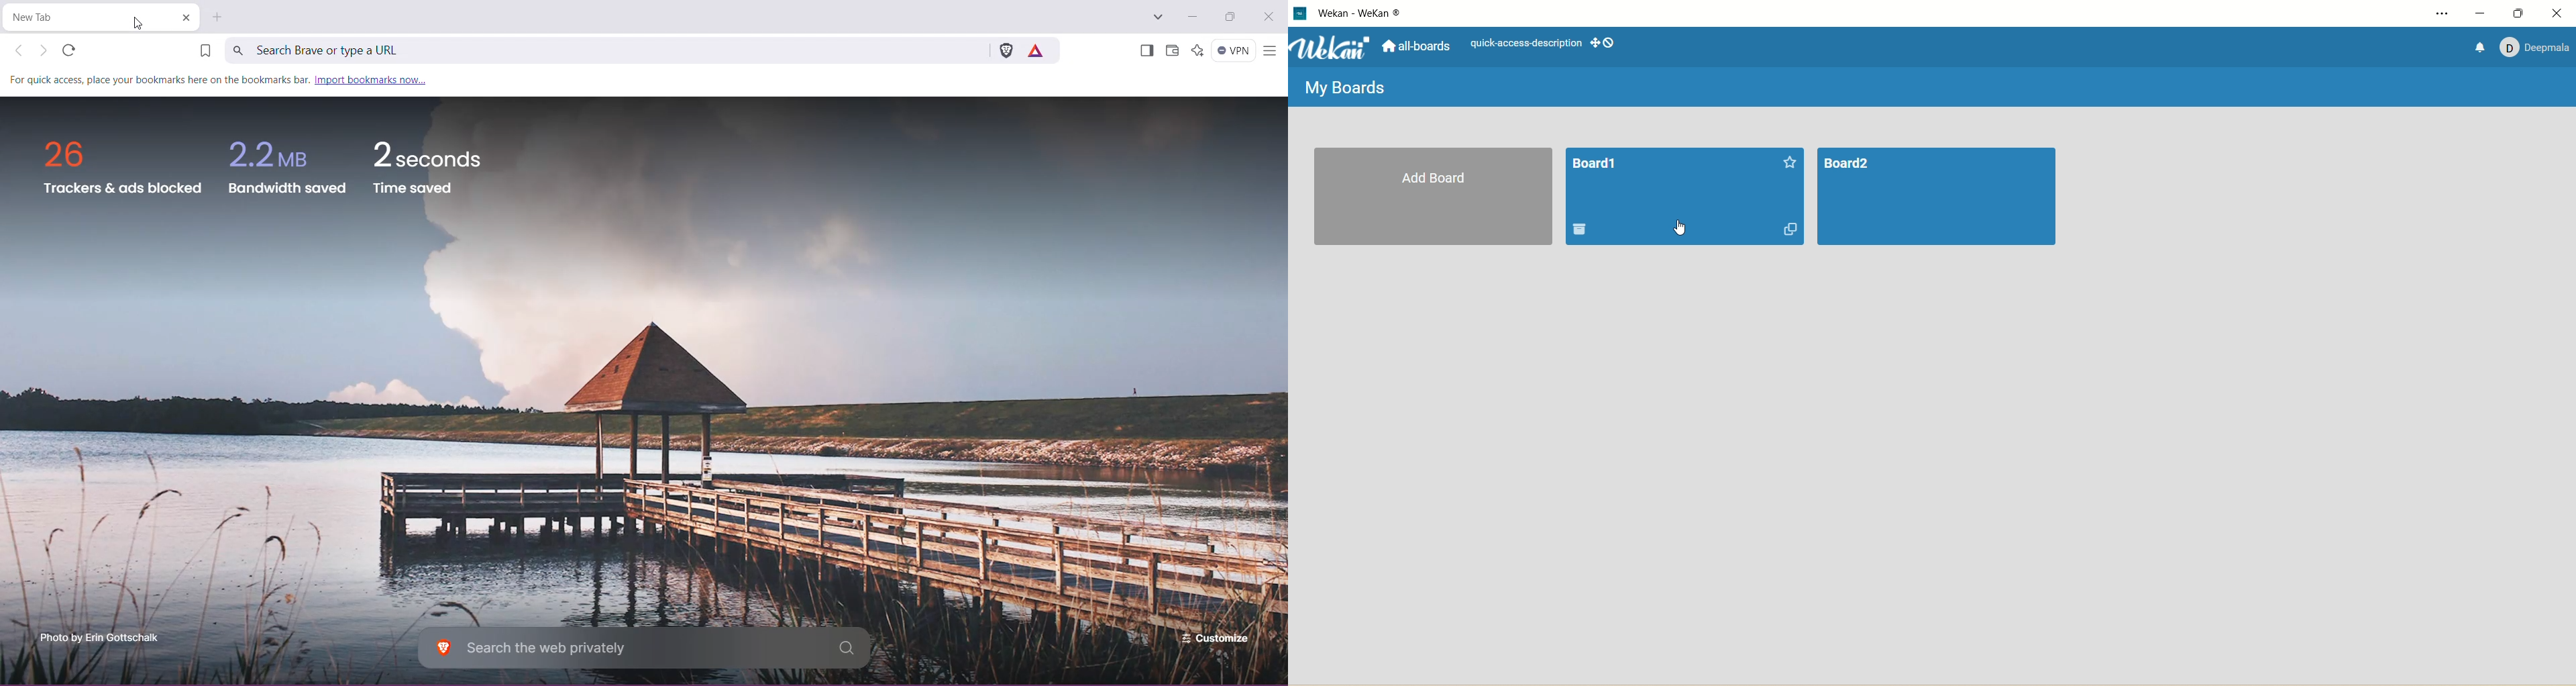 The width and height of the screenshot is (2576, 700). What do you see at coordinates (1597, 161) in the screenshot?
I see `title` at bounding box center [1597, 161].